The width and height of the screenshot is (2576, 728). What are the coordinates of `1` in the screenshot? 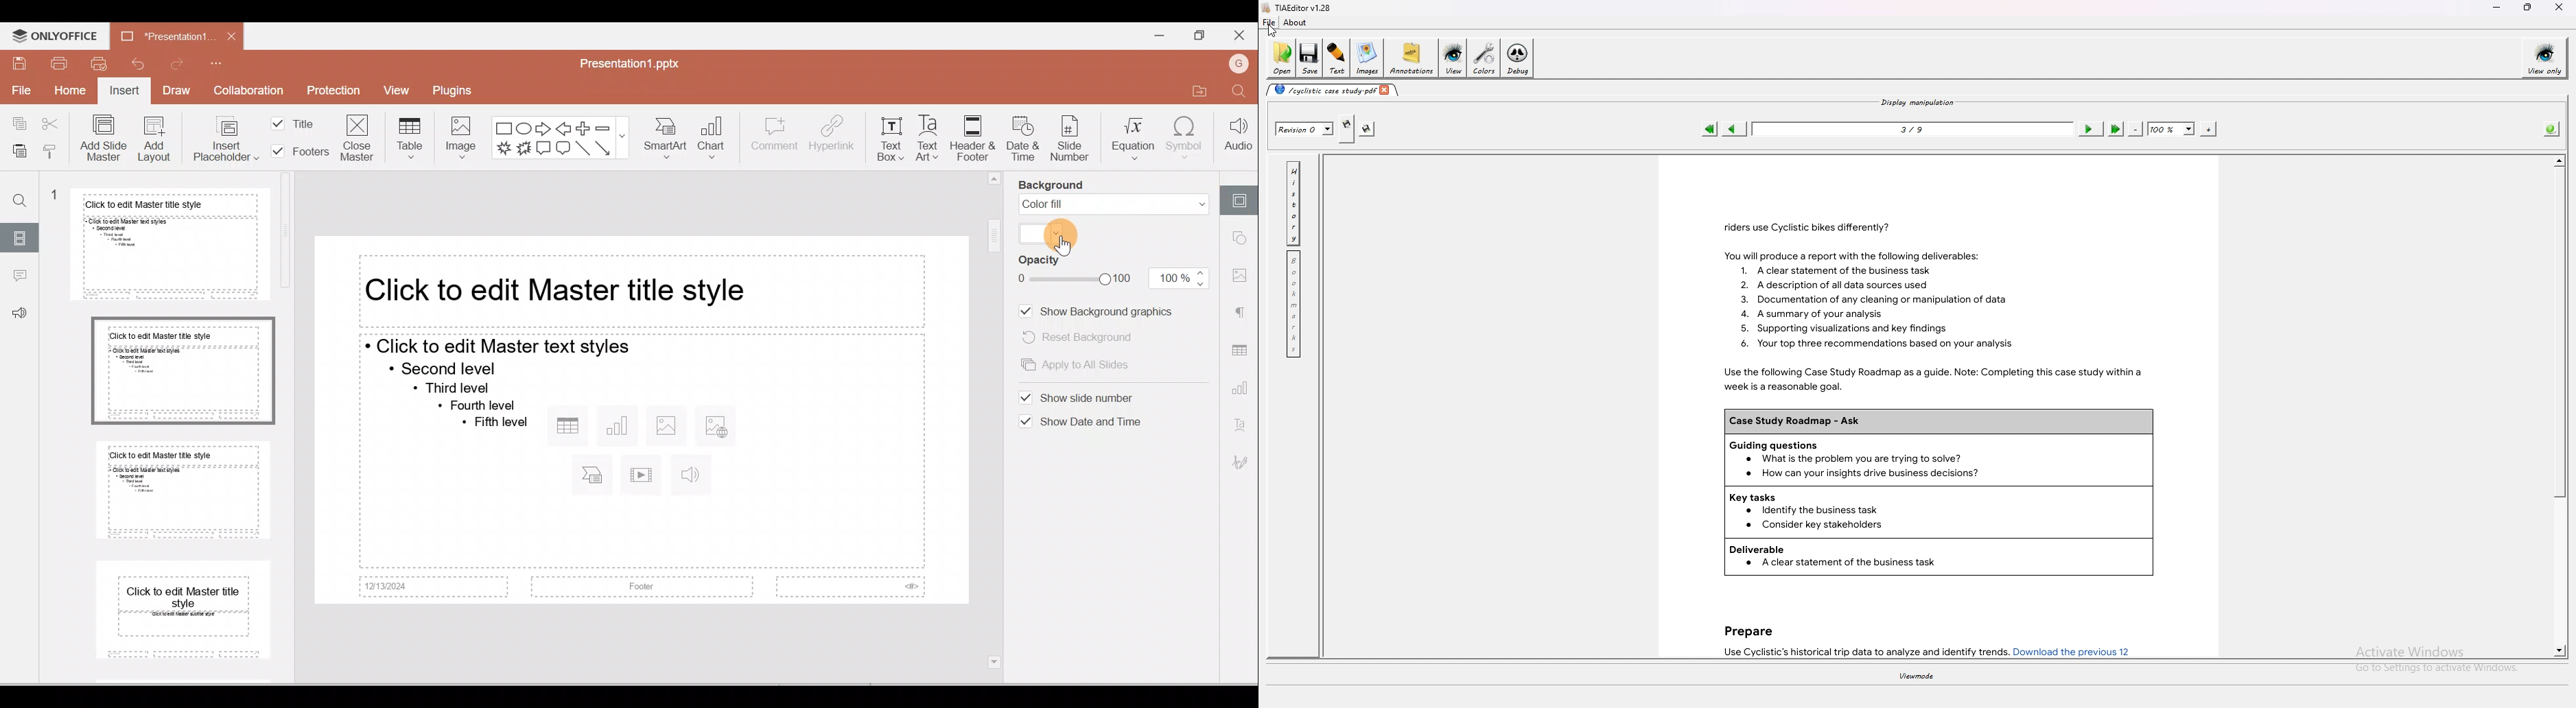 It's located at (55, 194).